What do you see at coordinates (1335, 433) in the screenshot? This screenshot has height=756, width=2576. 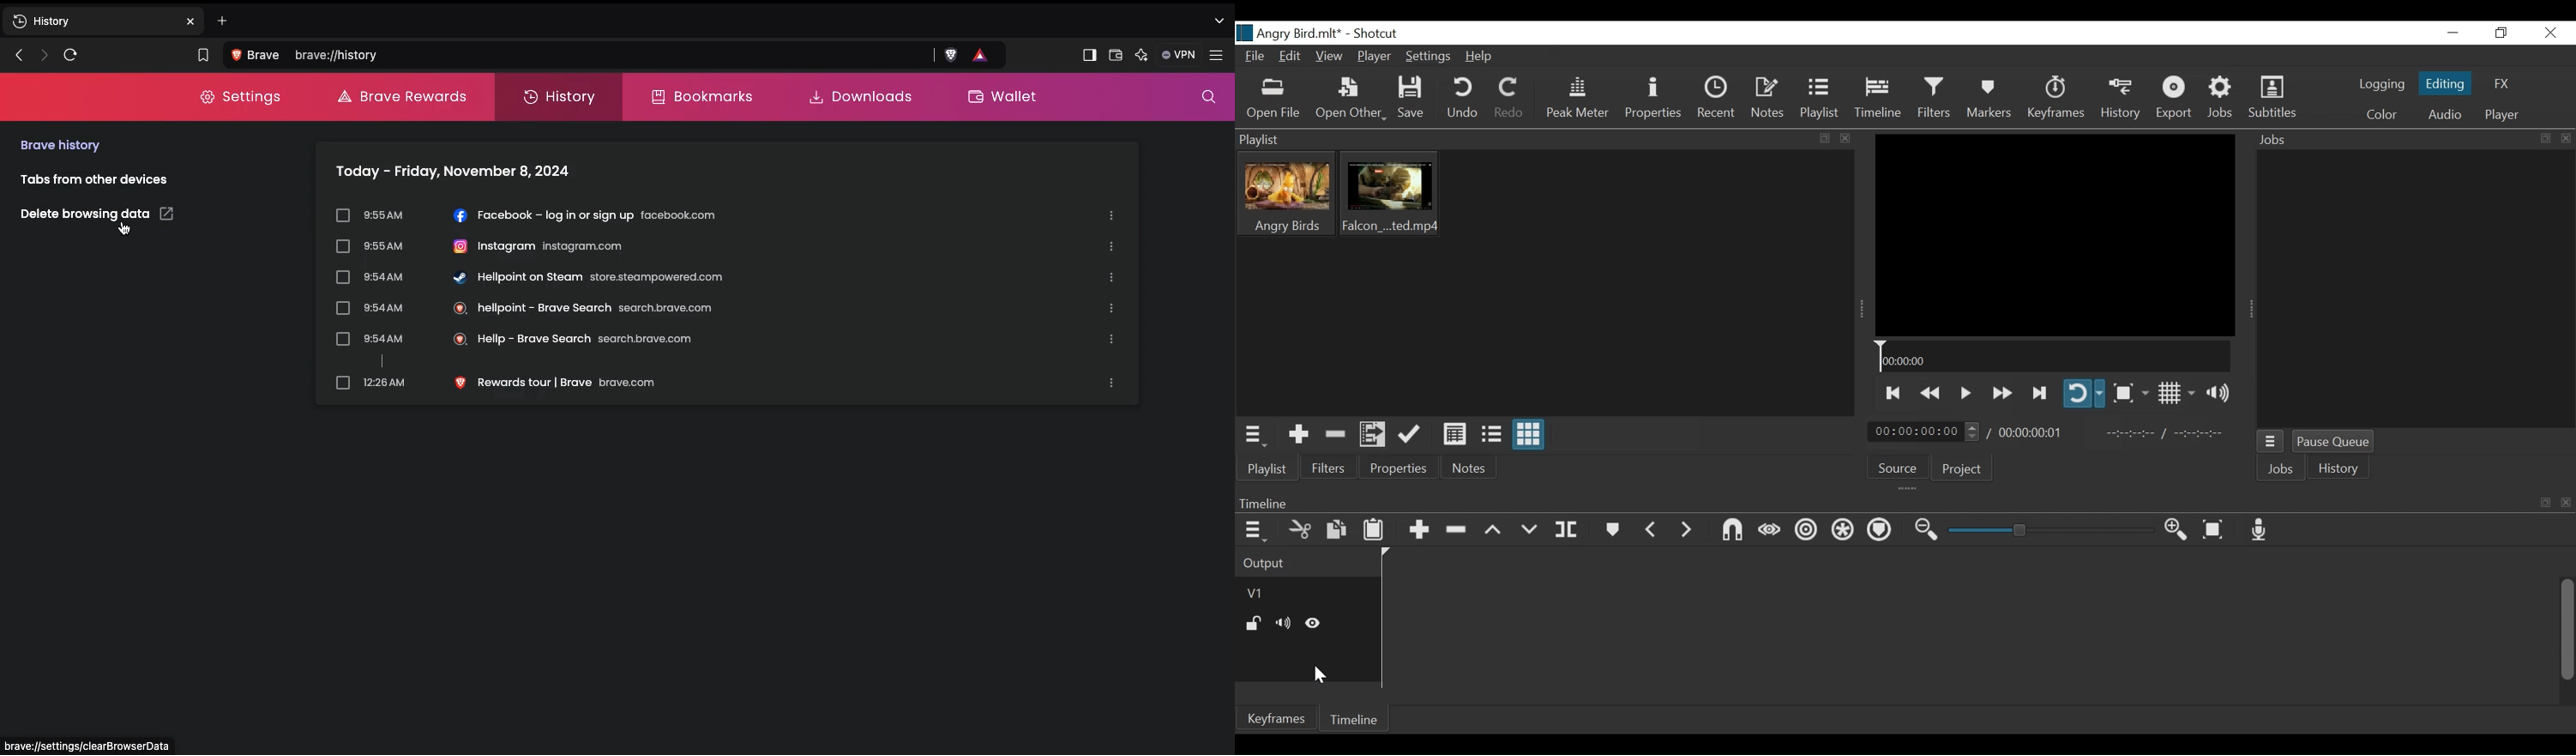 I see `Remove cut` at bounding box center [1335, 433].